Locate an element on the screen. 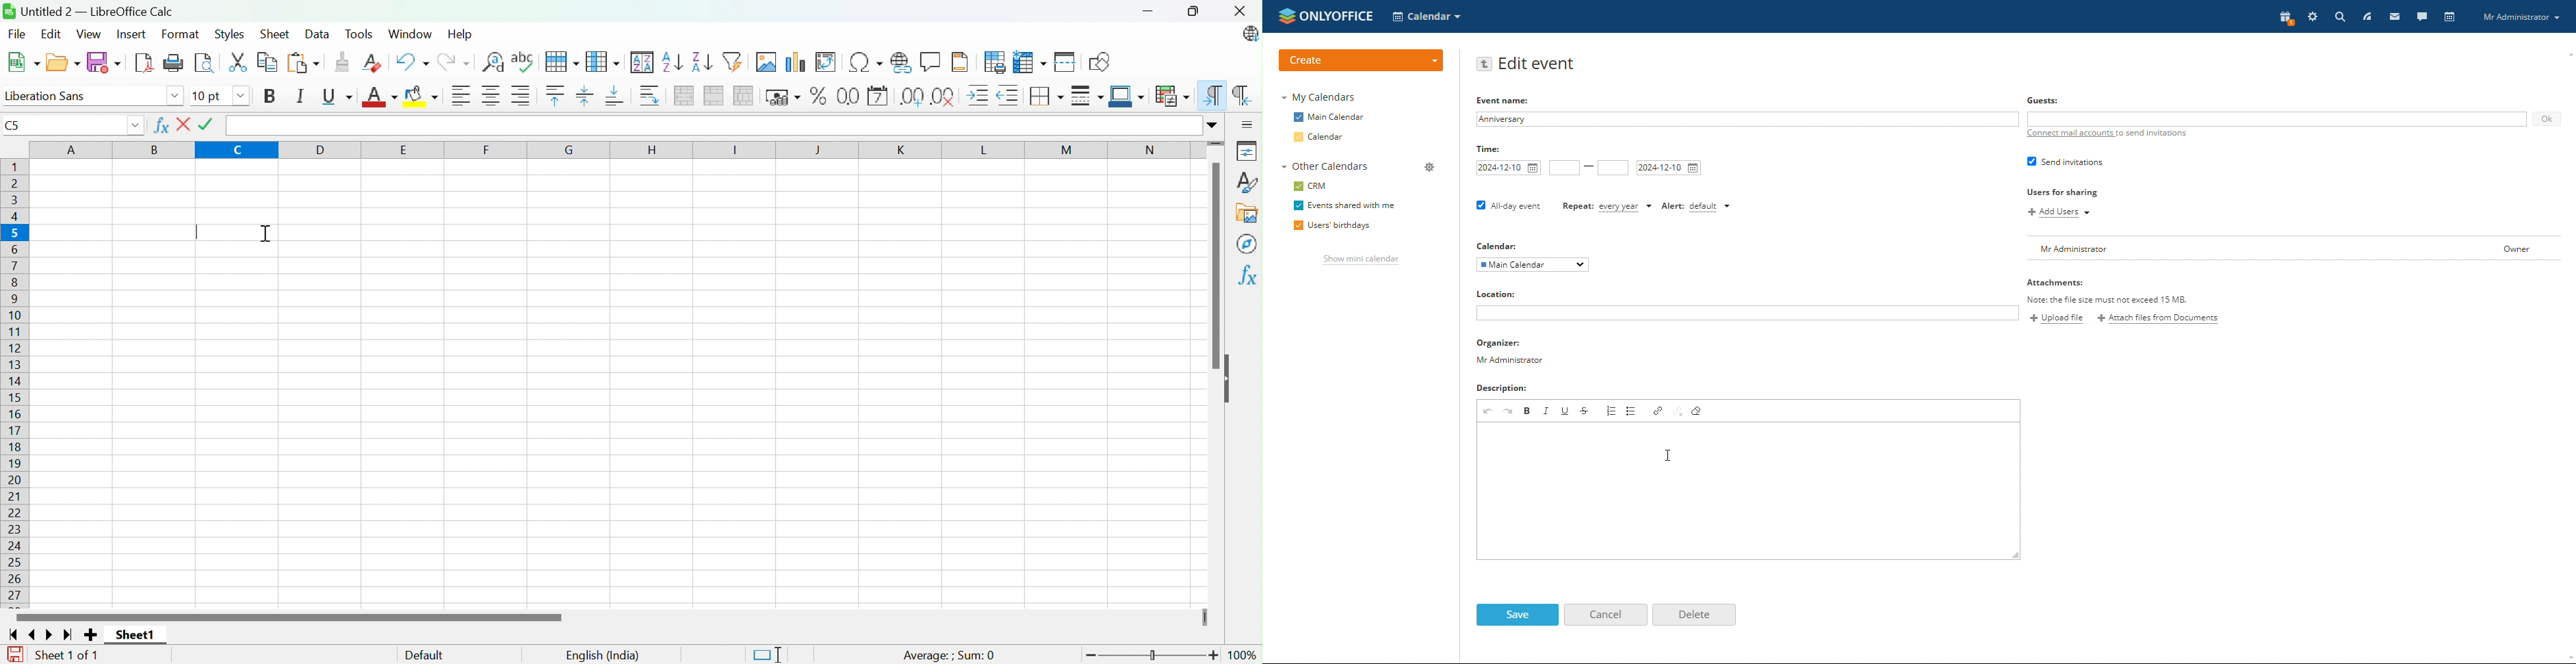  Unmerge cells is located at coordinates (745, 96).